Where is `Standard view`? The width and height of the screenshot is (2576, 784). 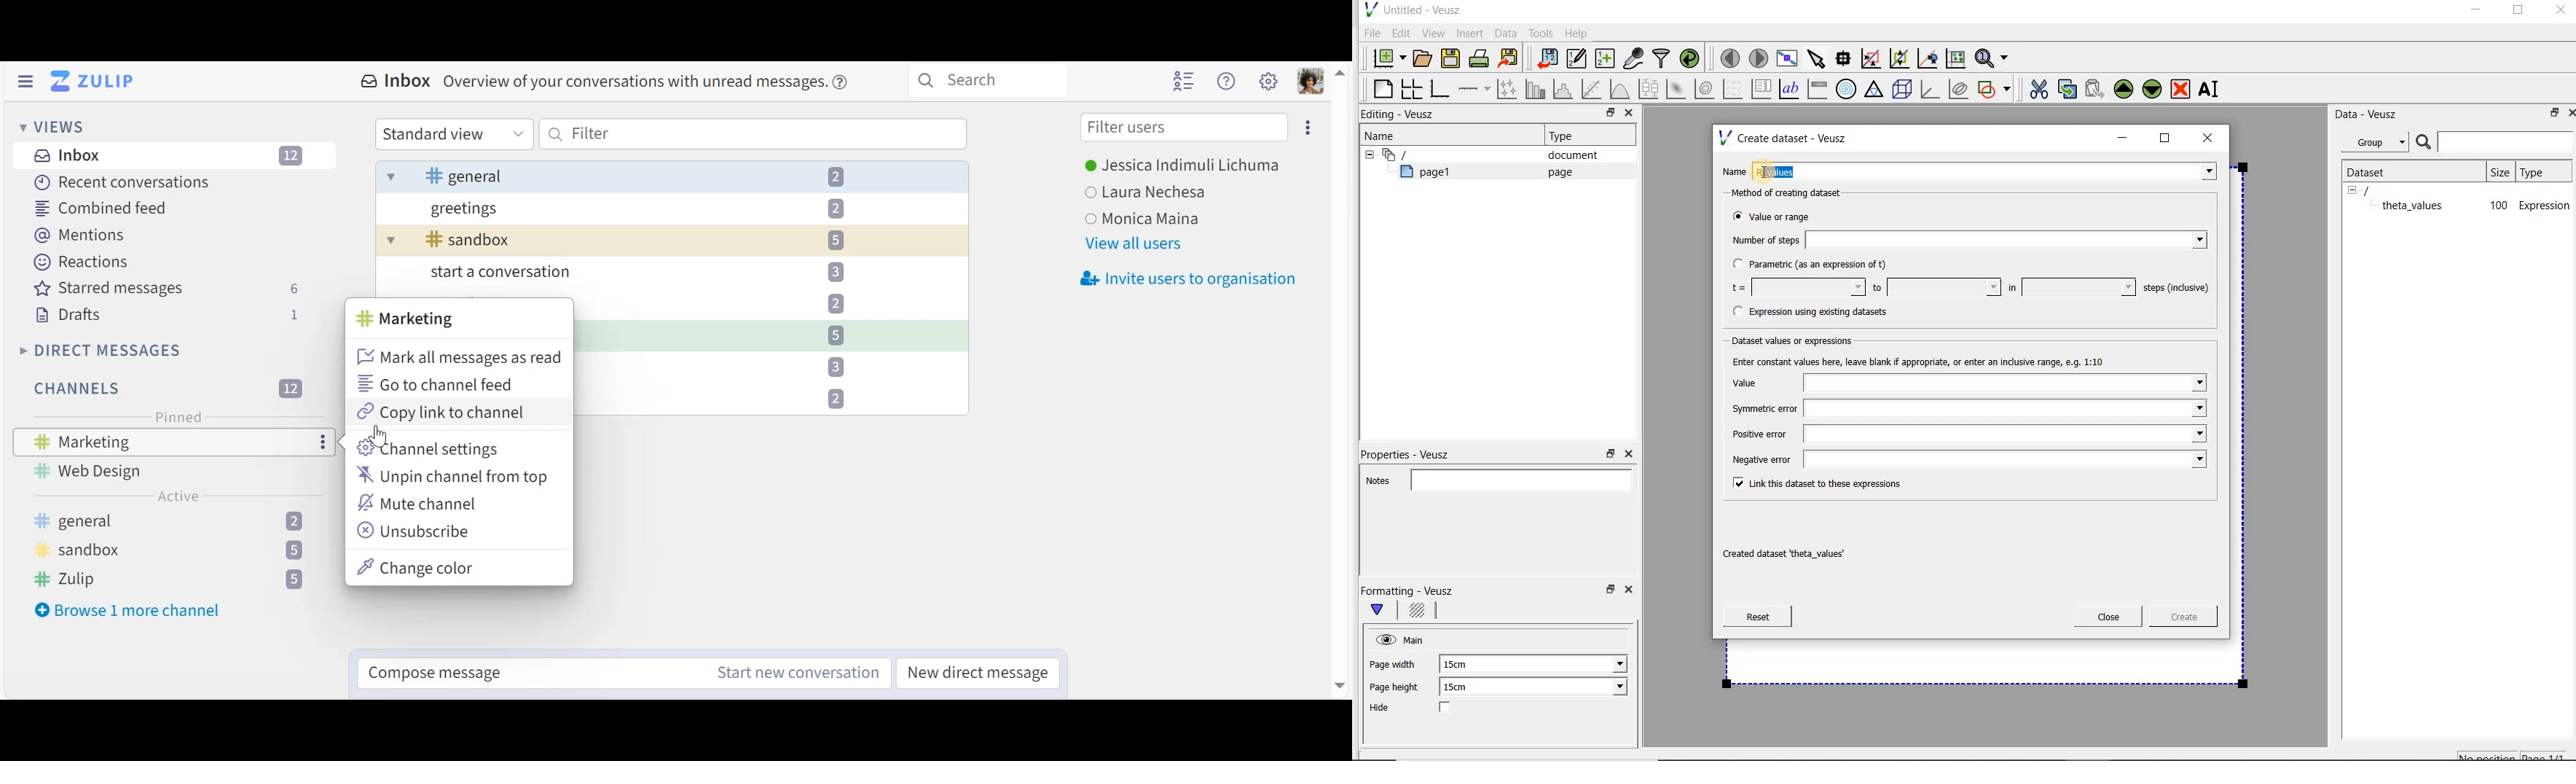
Standard view is located at coordinates (453, 134).